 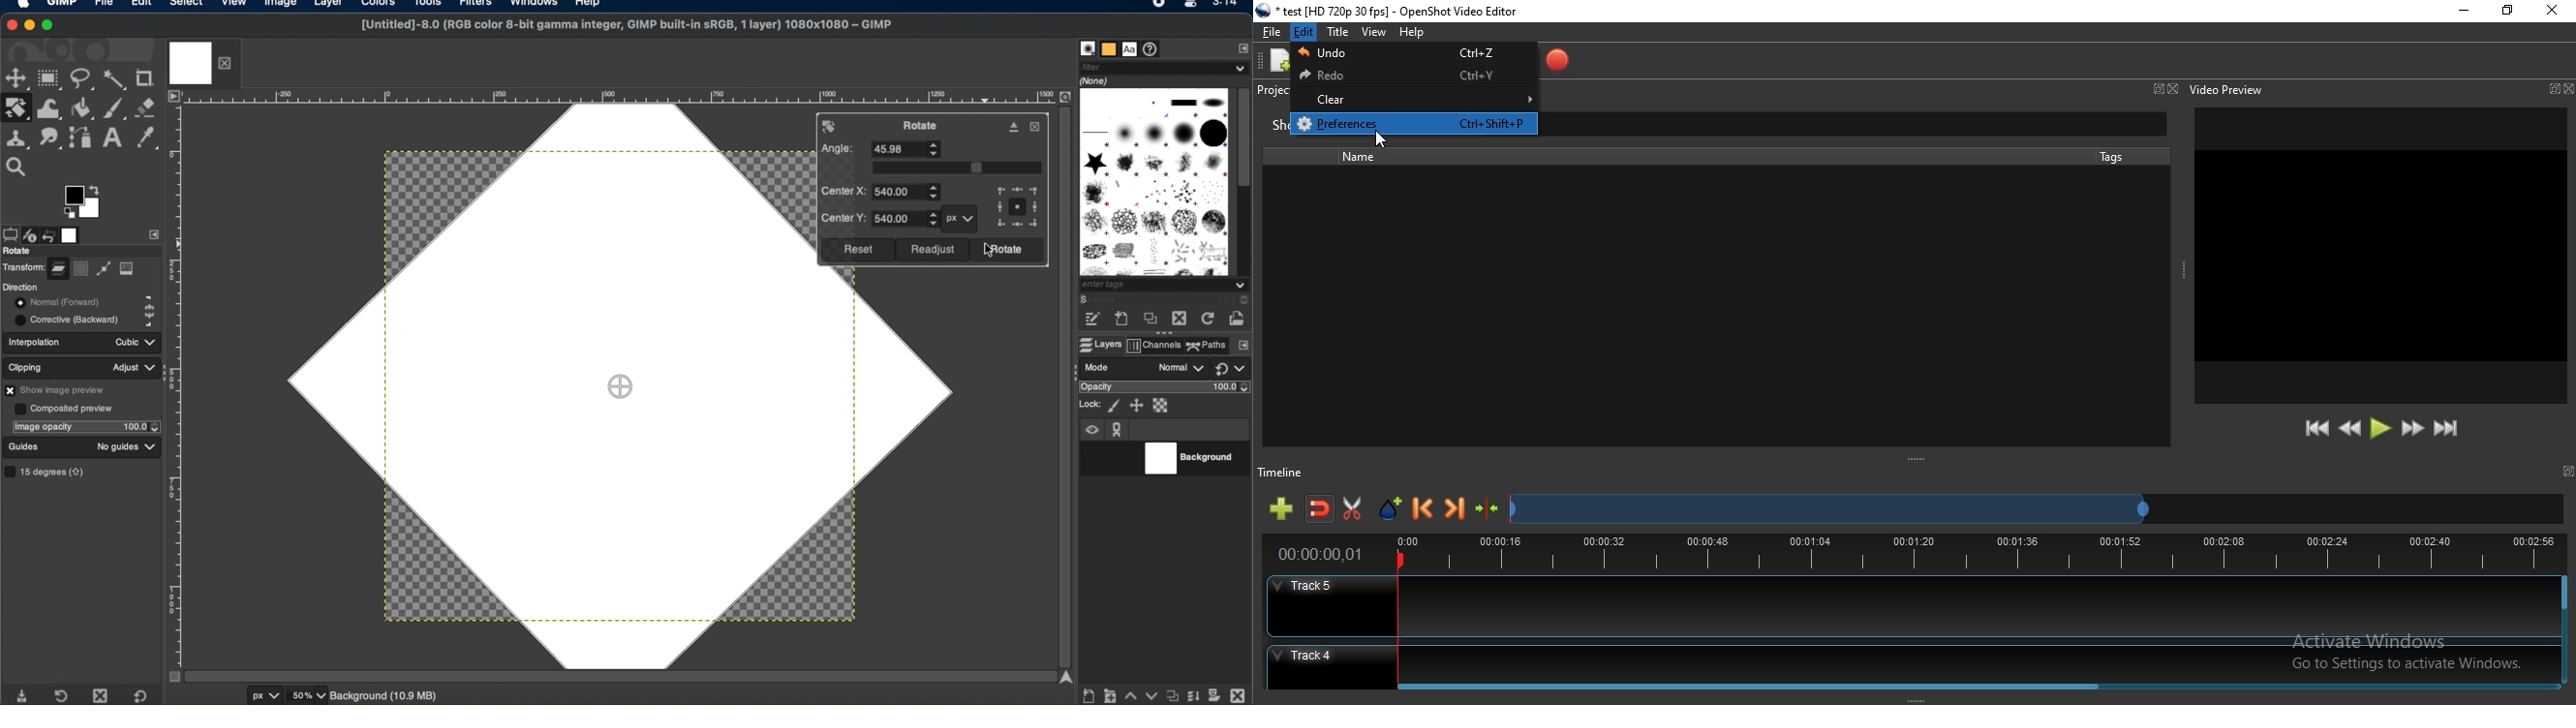 What do you see at coordinates (1304, 34) in the screenshot?
I see `Edit ` at bounding box center [1304, 34].